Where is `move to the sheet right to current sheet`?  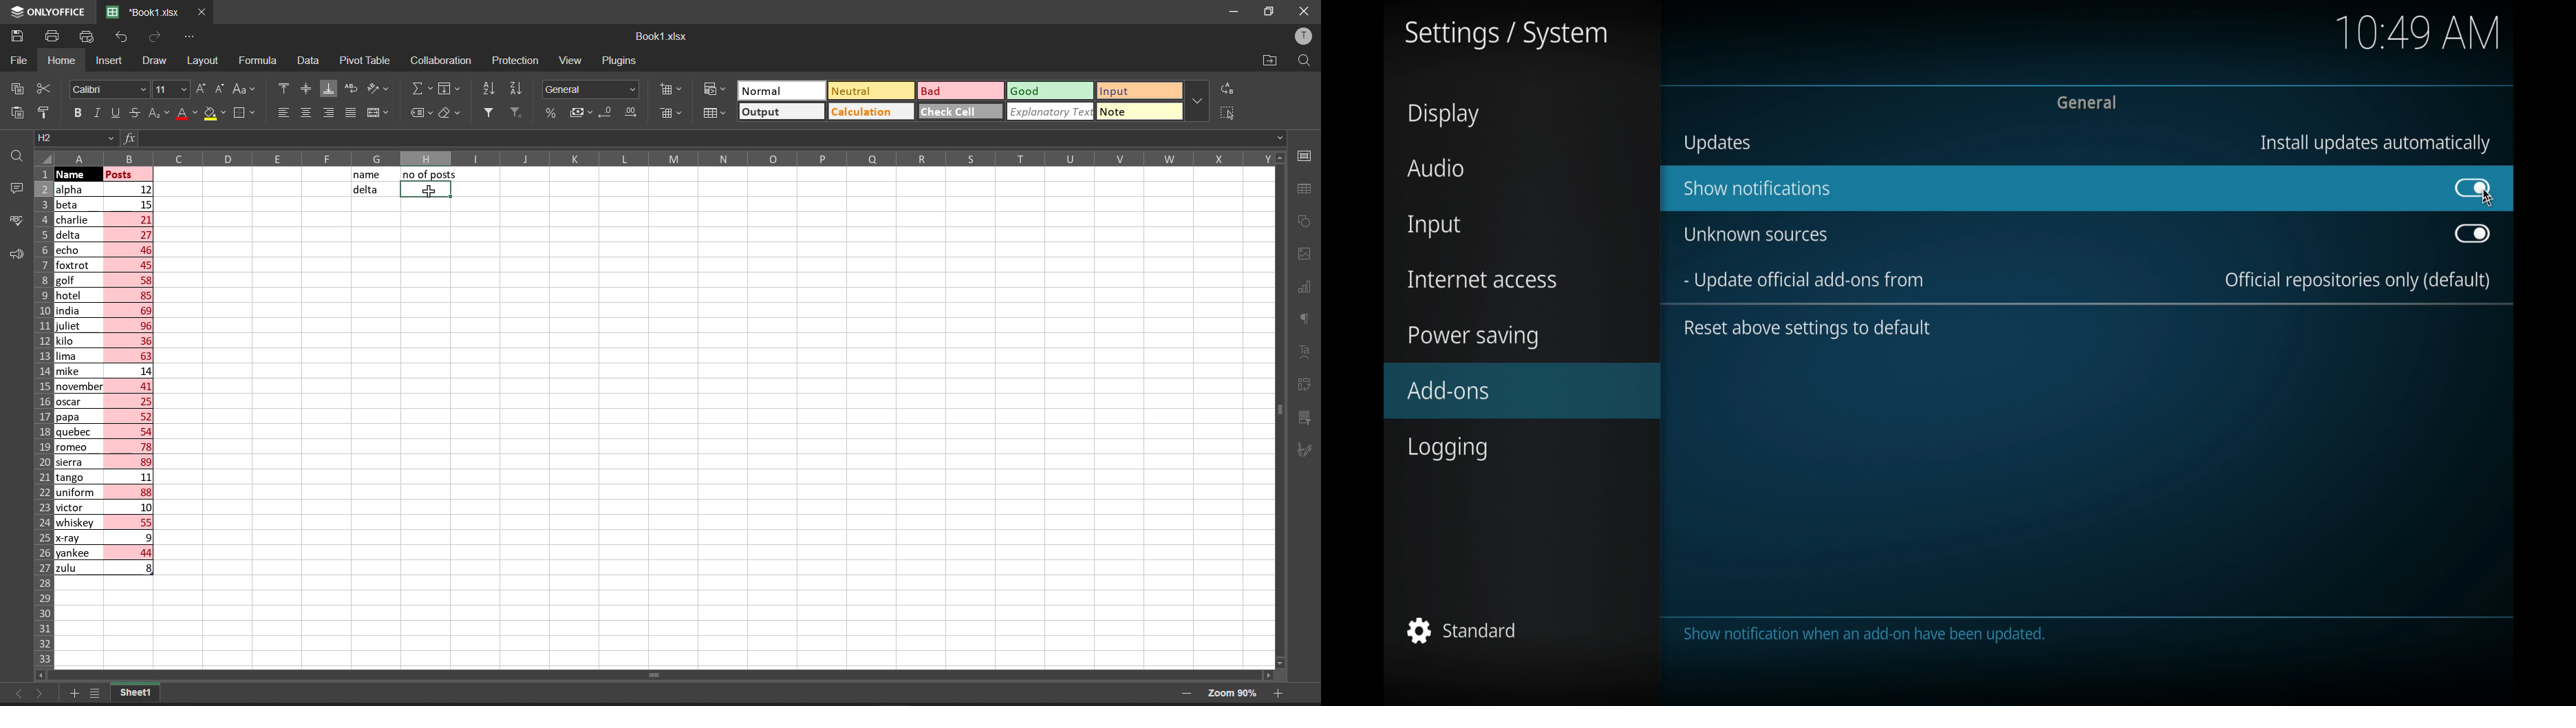
move to the sheet right to current sheet is located at coordinates (42, 696).